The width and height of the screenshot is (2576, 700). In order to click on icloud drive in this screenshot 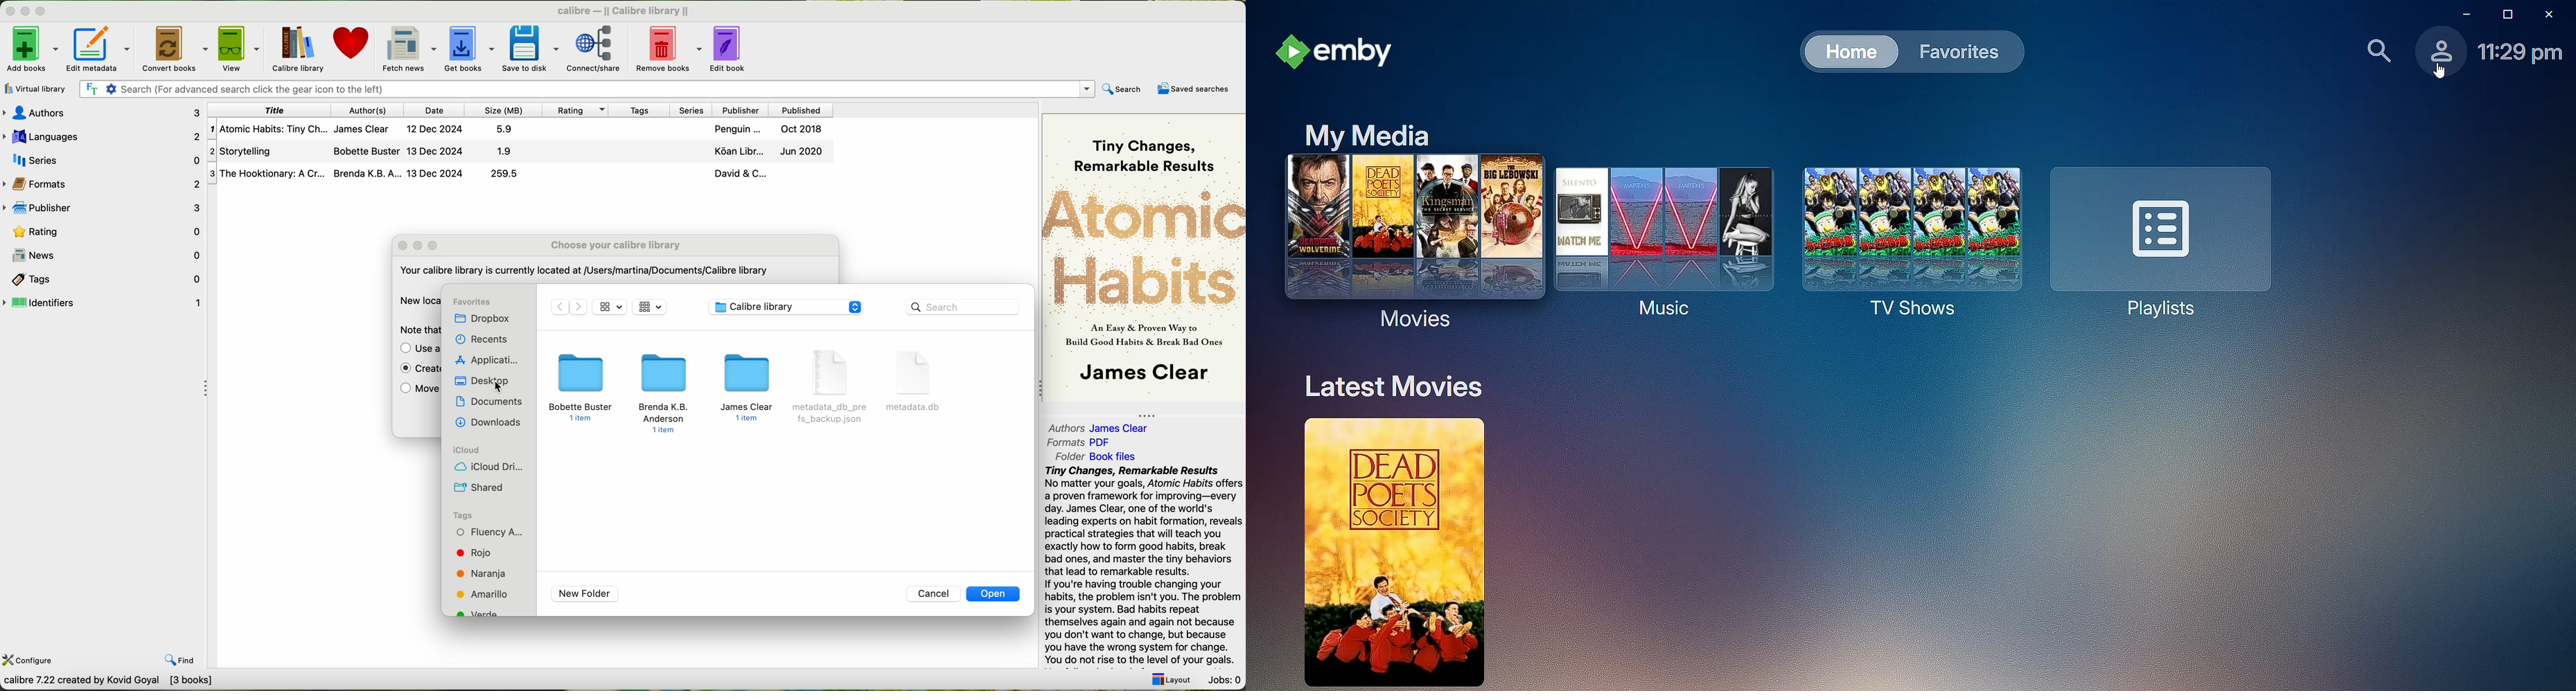, I will do `click(489, 467)`.